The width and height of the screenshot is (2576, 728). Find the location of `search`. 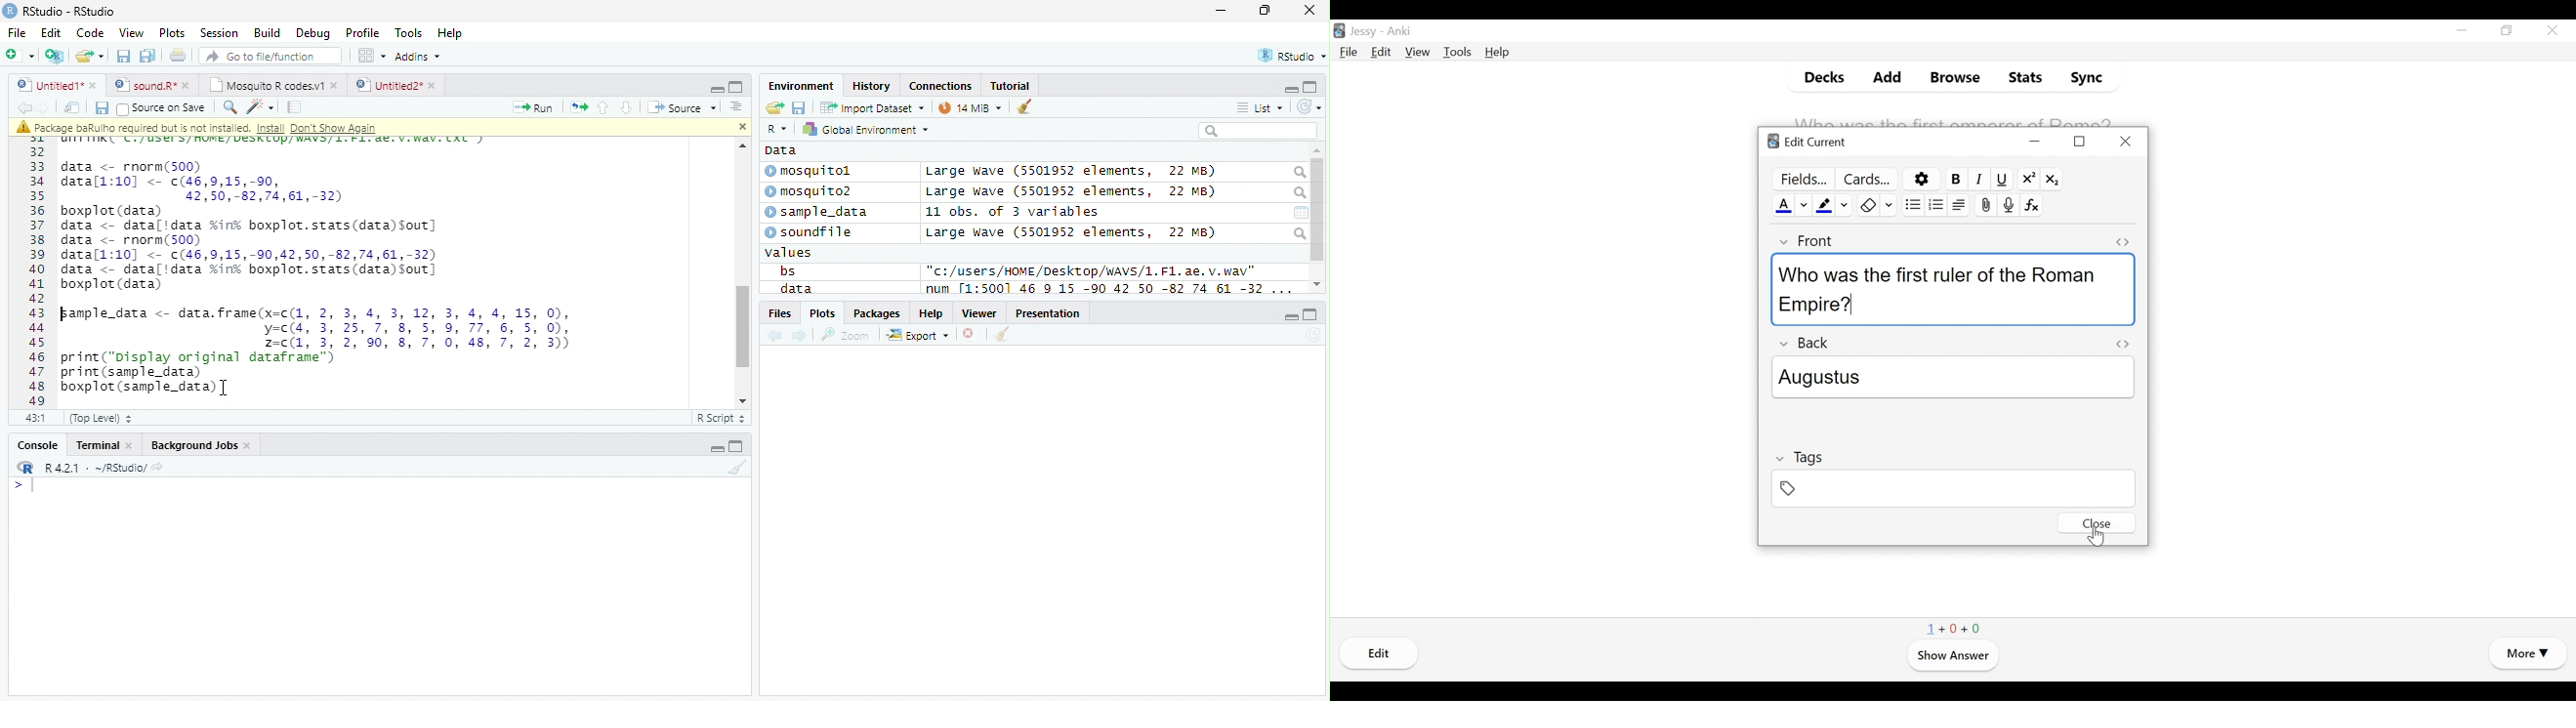

search is located at coordinates (1298, 193).